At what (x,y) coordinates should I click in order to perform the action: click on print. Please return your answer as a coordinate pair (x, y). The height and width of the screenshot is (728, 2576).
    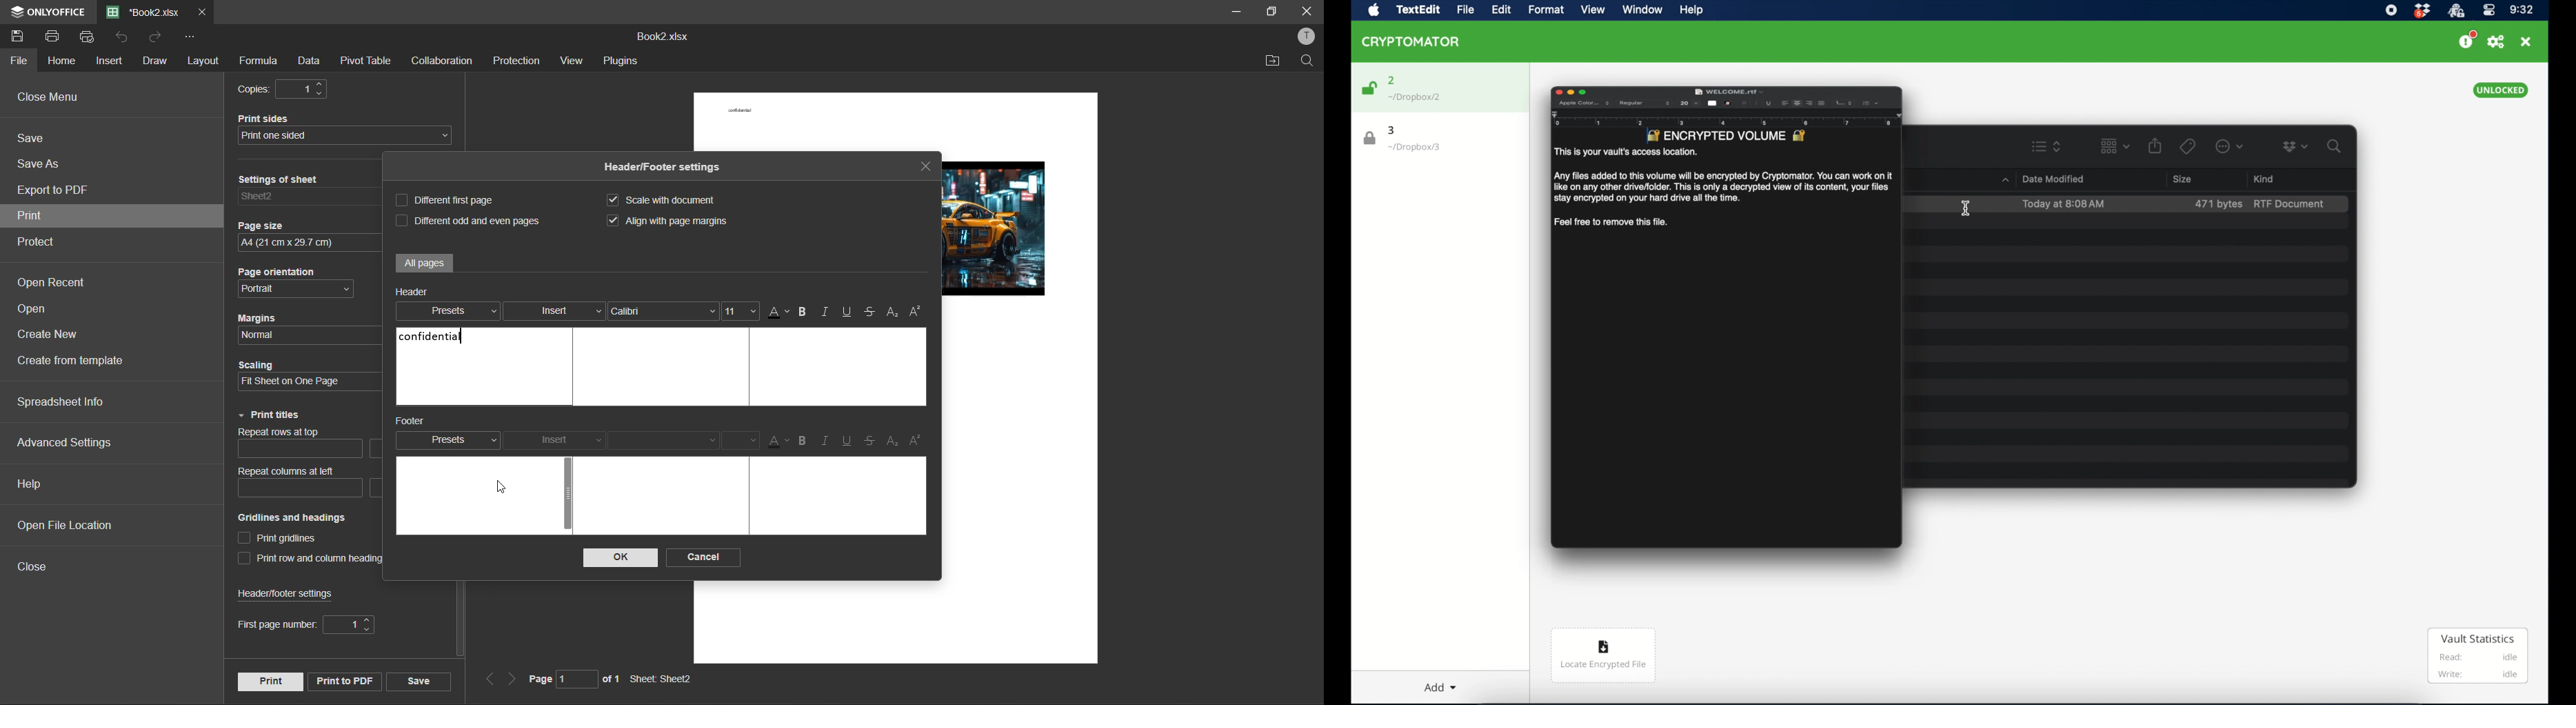
    Looking at the image, I should click on (270, 682).